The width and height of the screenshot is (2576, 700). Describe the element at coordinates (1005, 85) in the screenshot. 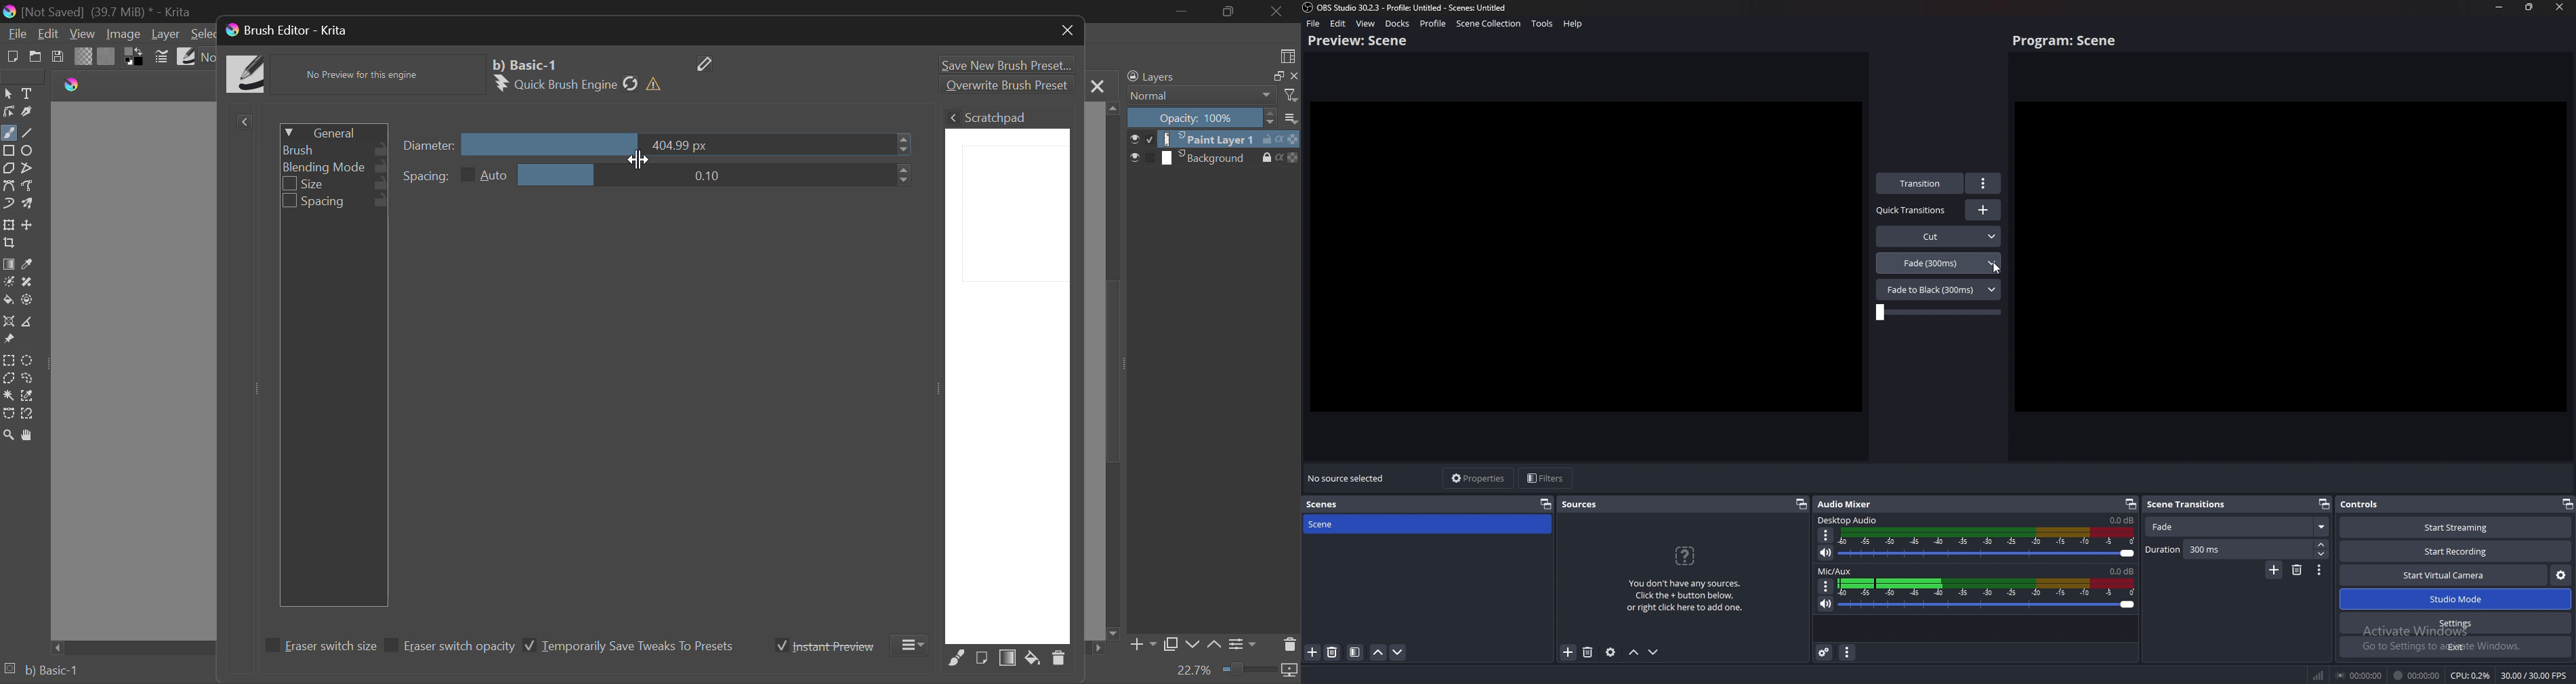

I see `Overwrite Brush Preset` at that location.